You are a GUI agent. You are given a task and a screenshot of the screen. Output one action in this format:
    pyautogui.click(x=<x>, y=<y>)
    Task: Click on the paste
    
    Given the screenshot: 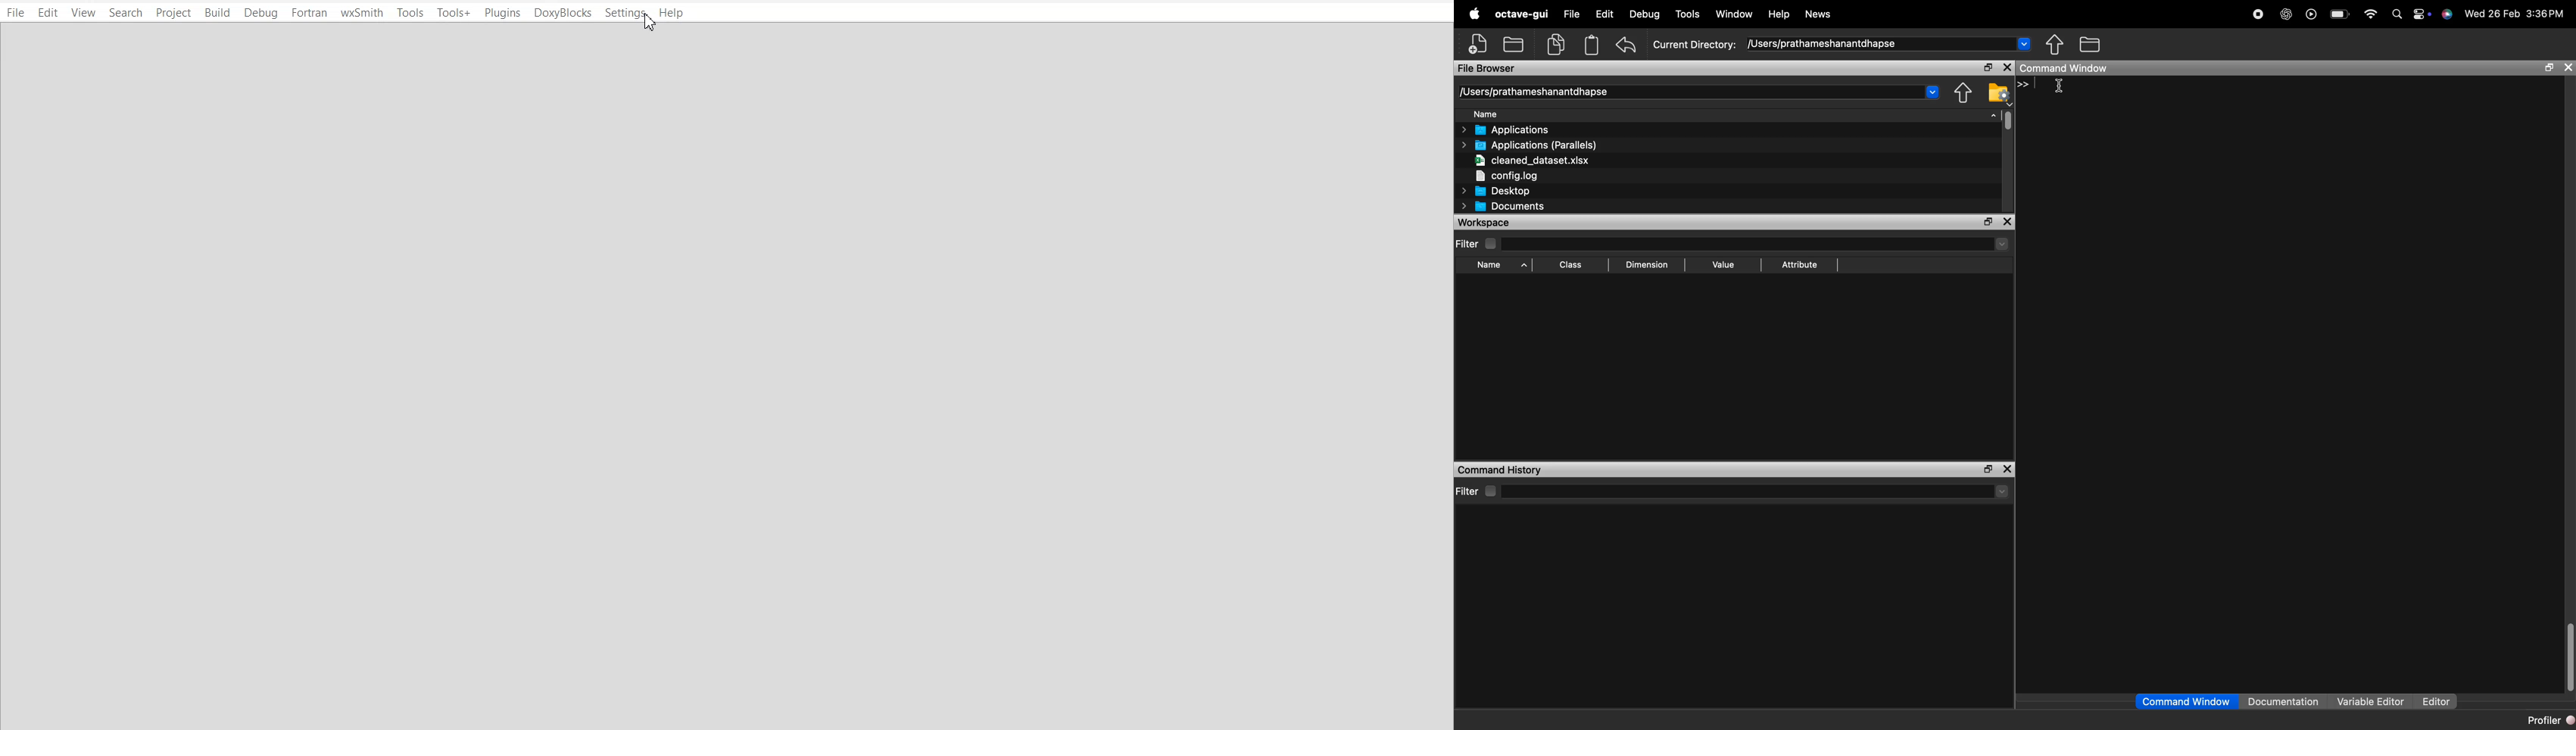 What is the action you would take?
    pyautogui.click(x=1592, y=45)
    